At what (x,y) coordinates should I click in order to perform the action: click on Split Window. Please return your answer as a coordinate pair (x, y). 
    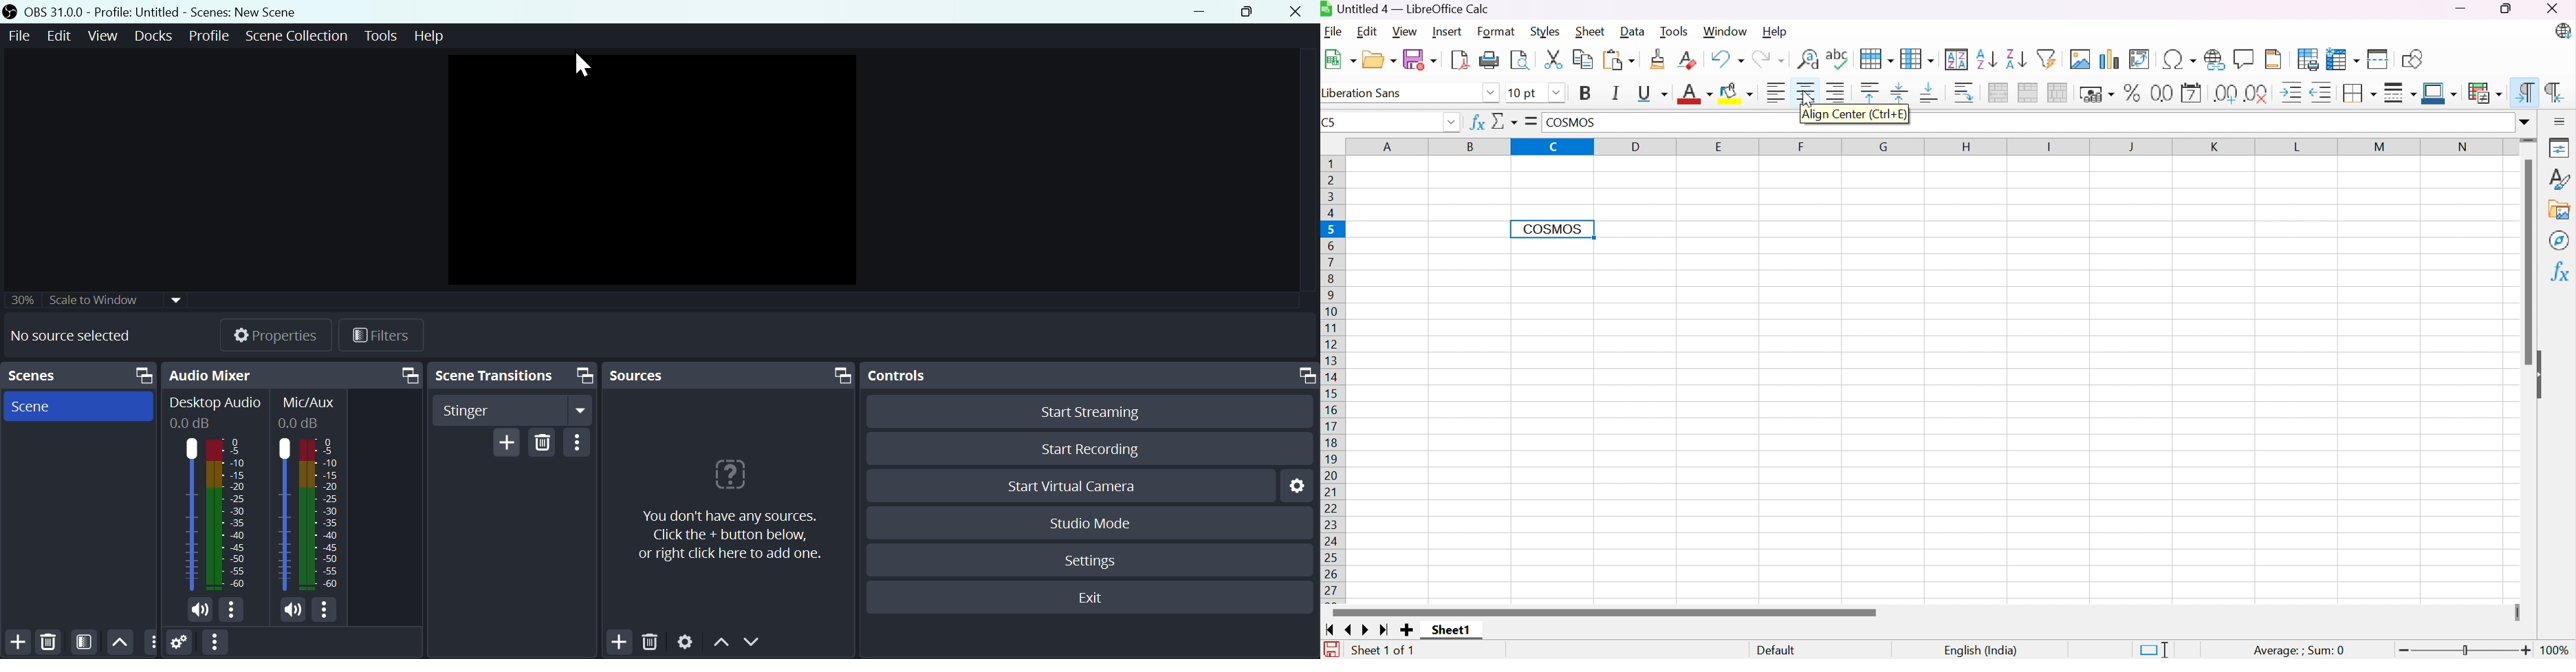
    Looking at the image, I should click on (2379, 58).